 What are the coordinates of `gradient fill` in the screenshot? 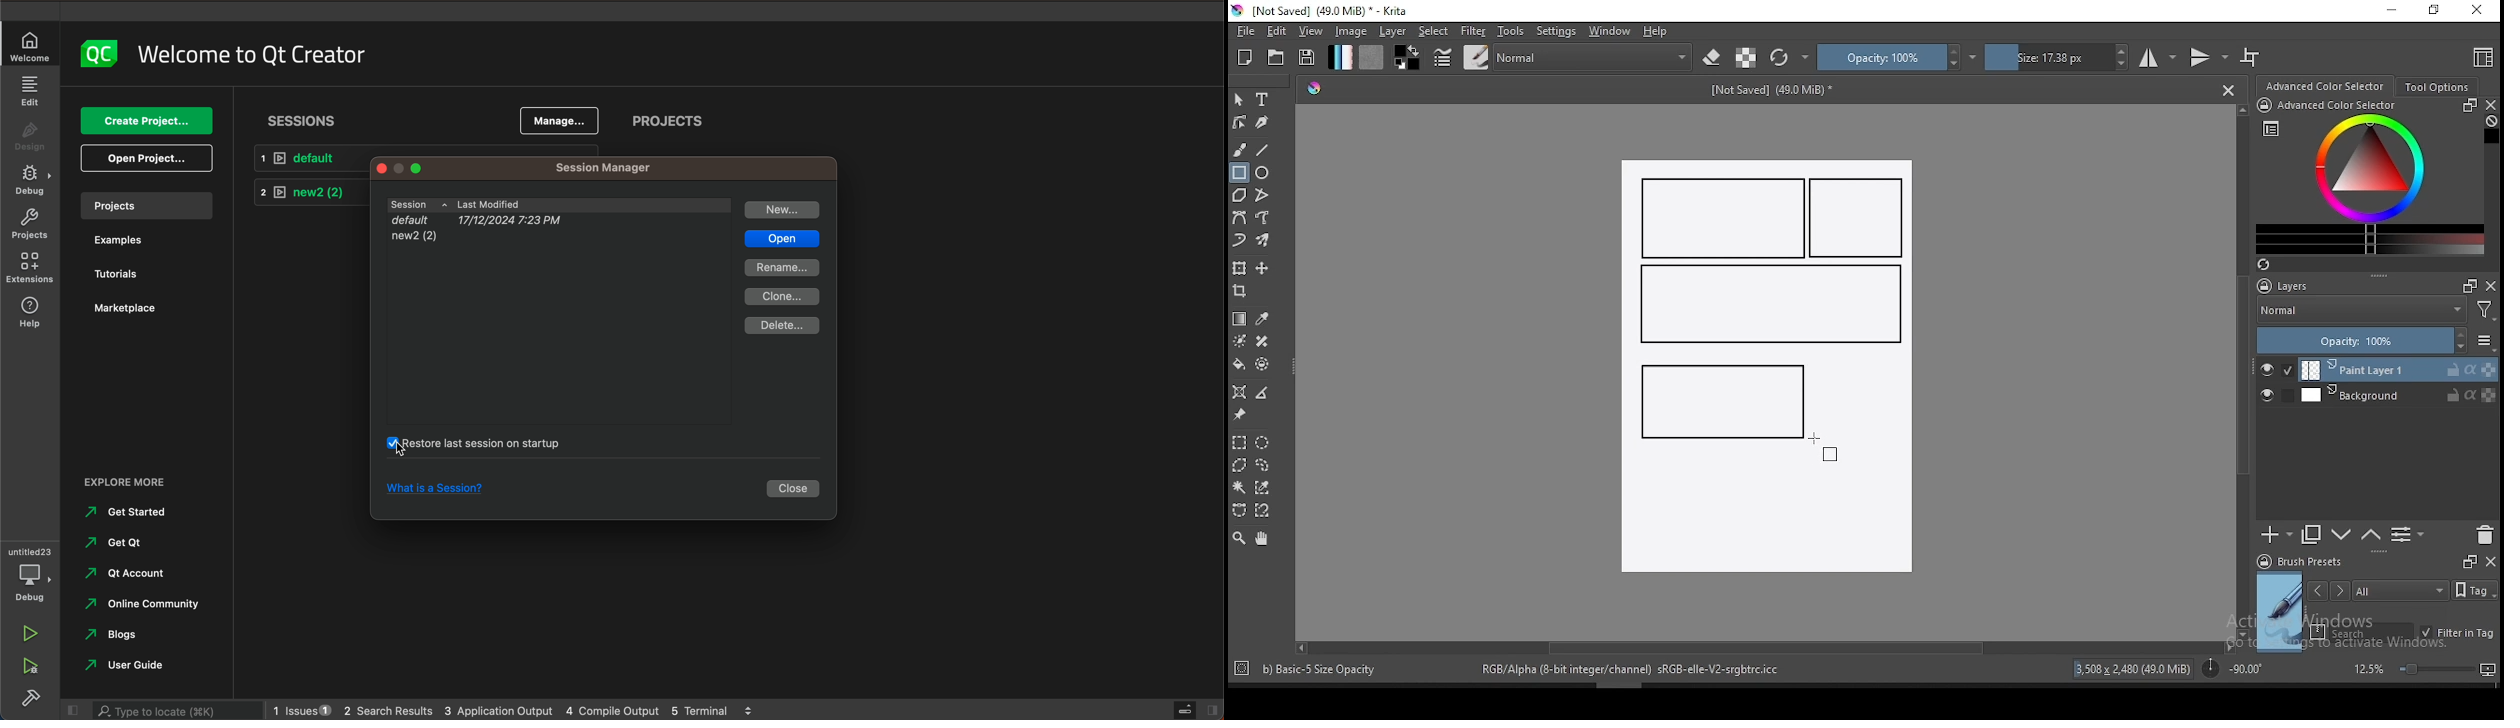 It's located at (1340, 57).